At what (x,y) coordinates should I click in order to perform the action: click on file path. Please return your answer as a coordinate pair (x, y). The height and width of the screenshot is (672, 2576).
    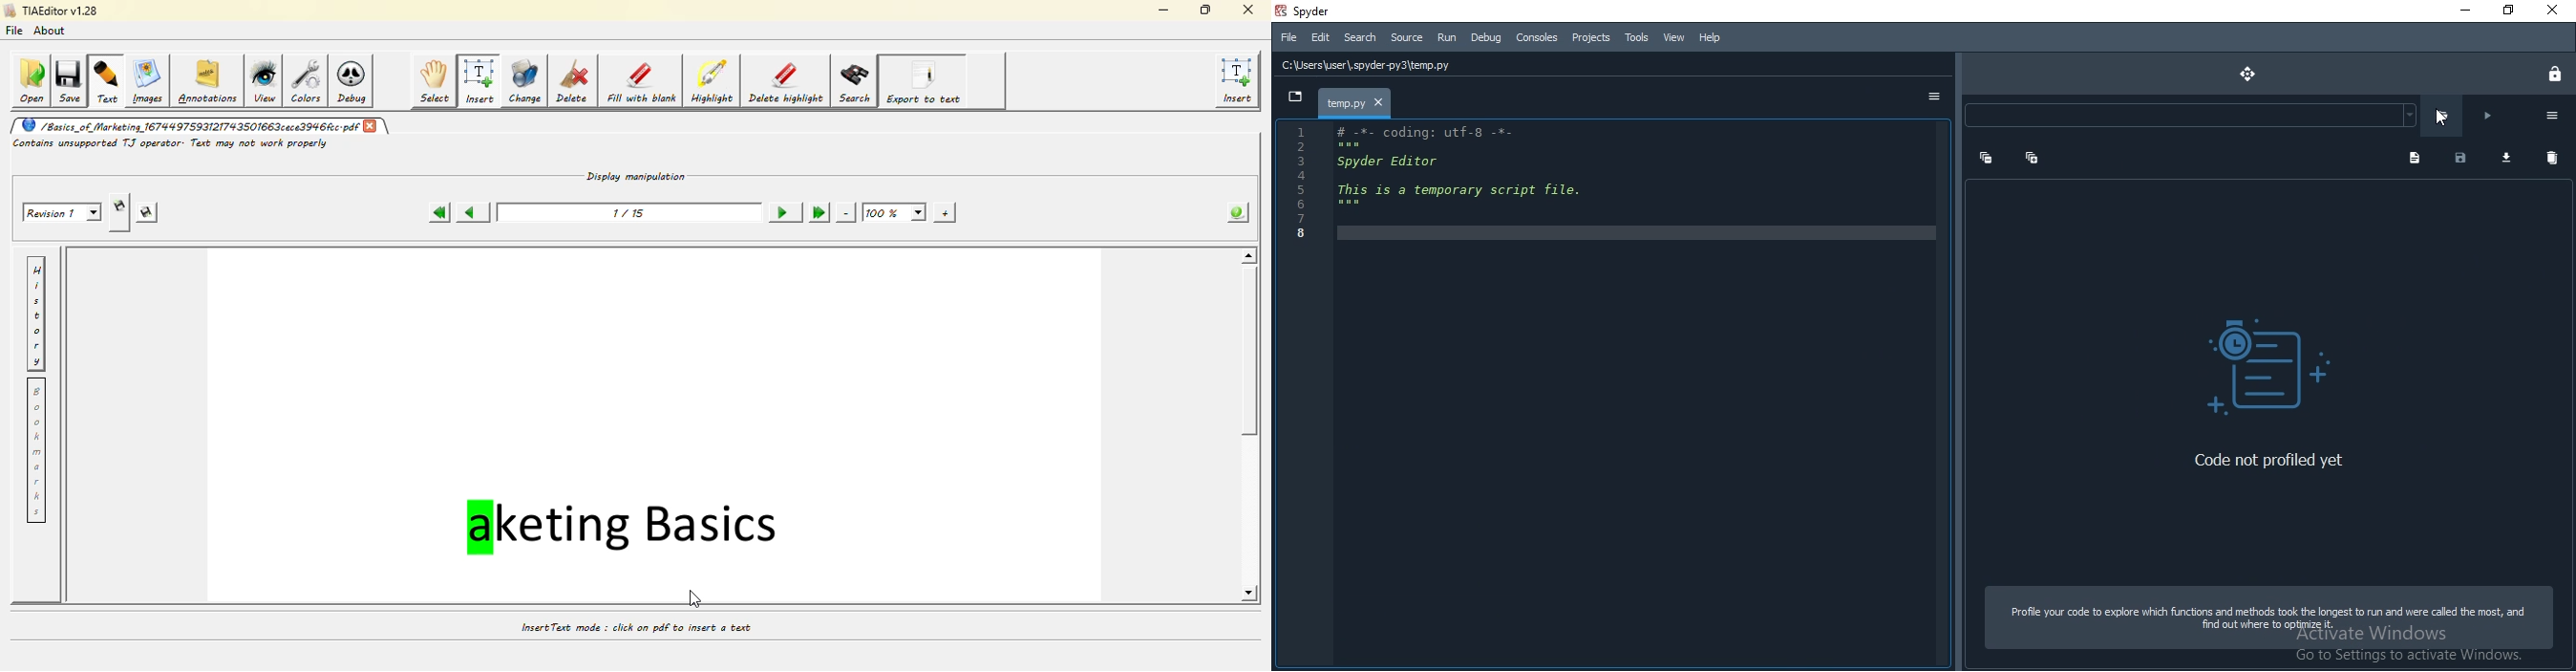
    Looking at the image, I should click on (1616, 64).